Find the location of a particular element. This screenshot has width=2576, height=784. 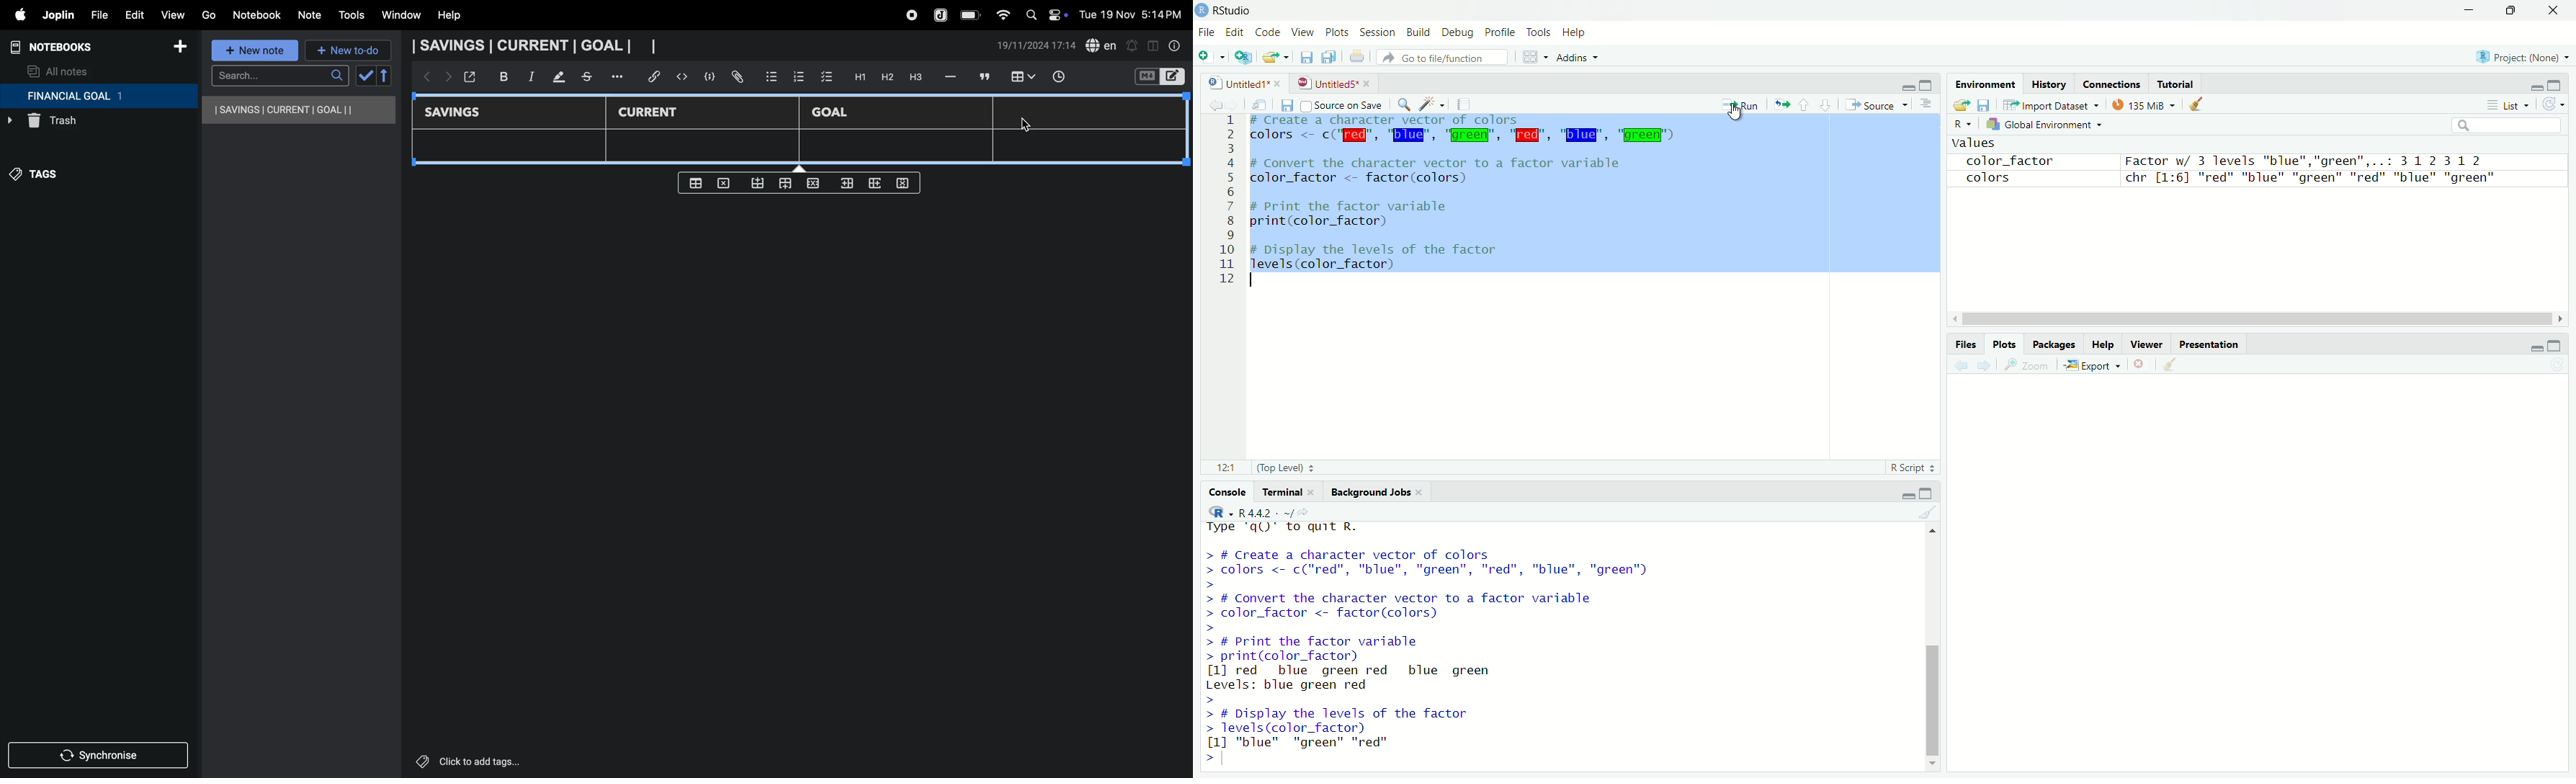

Packages is located at coordinates (2052, 344).